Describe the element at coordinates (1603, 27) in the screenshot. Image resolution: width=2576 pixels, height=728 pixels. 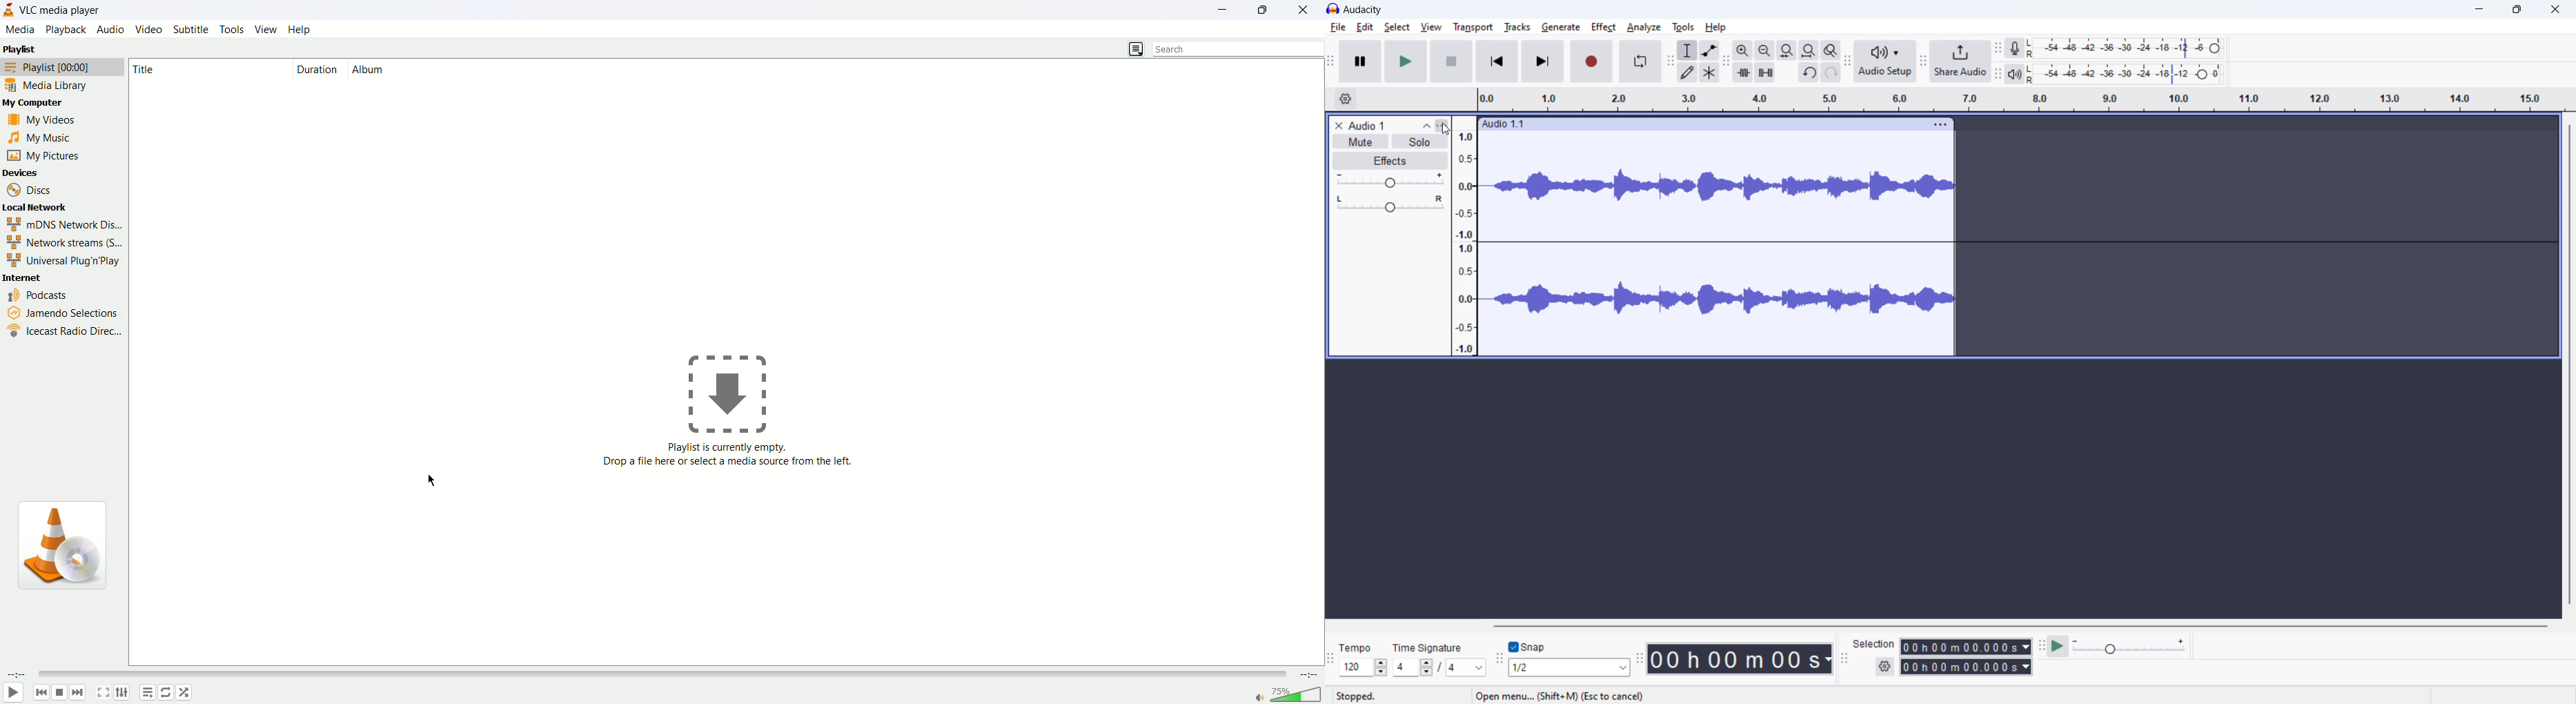
I see `effect` at that location.